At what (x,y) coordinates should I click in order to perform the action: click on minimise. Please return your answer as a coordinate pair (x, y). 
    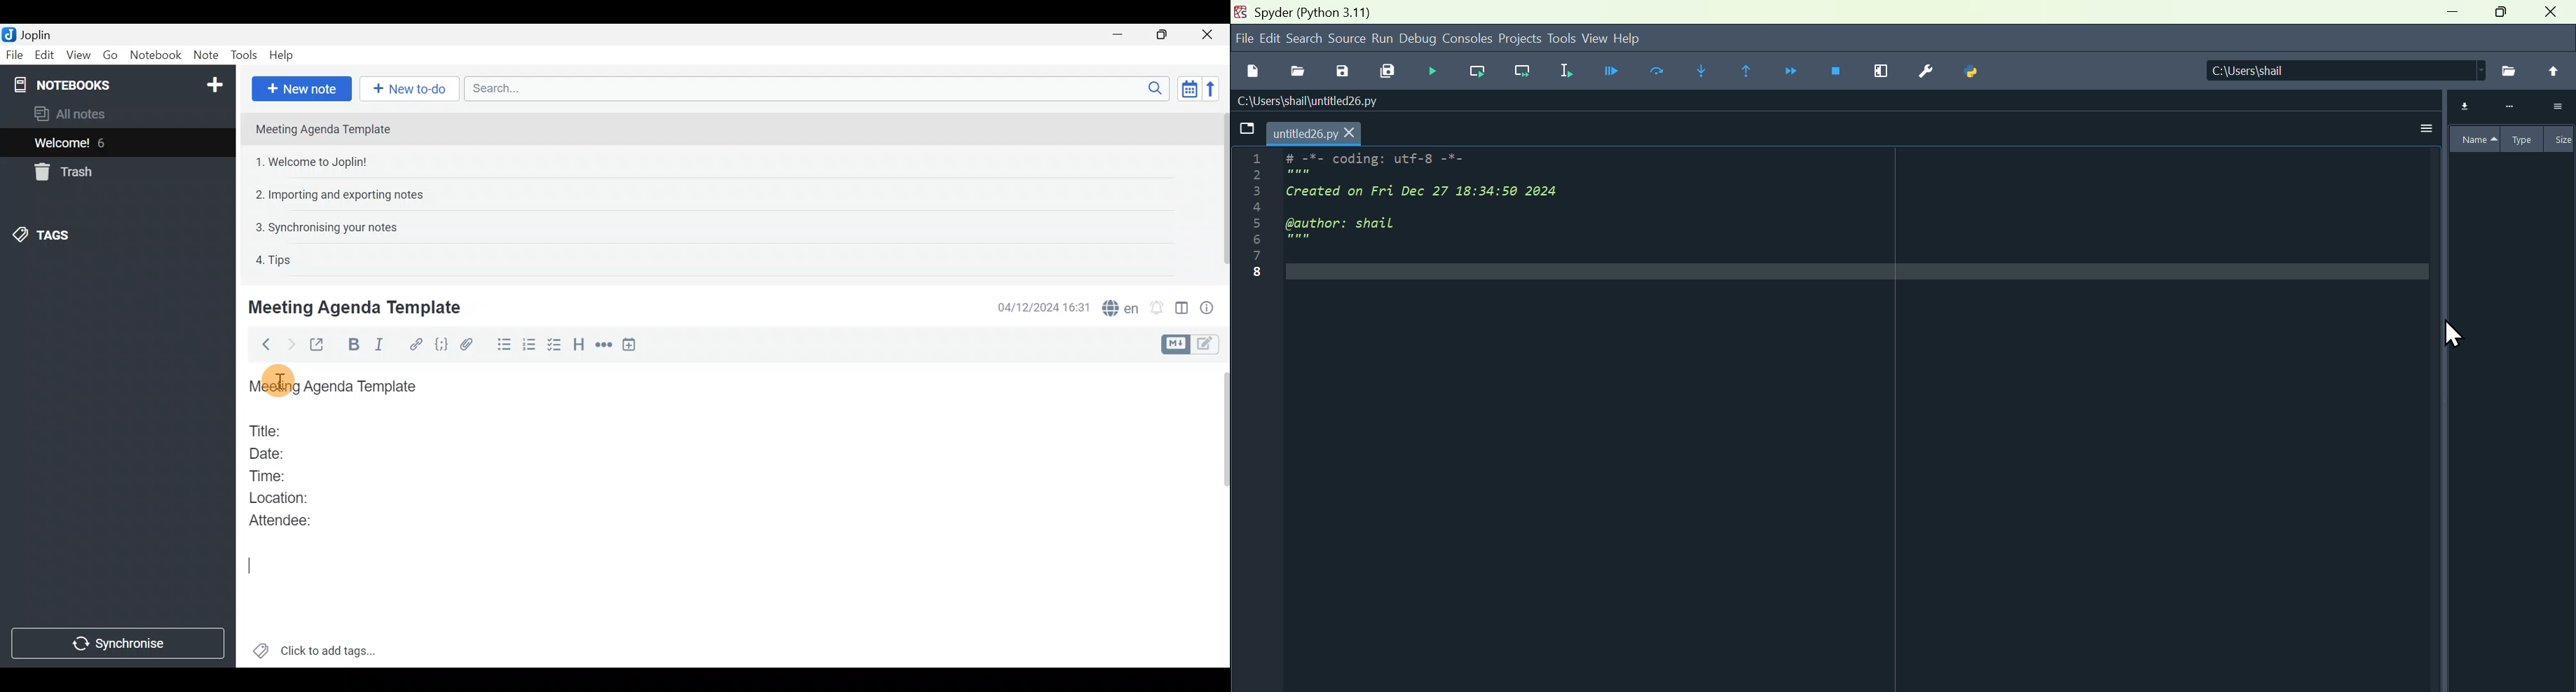
    Looking at the image, I should click on (2448, 17).